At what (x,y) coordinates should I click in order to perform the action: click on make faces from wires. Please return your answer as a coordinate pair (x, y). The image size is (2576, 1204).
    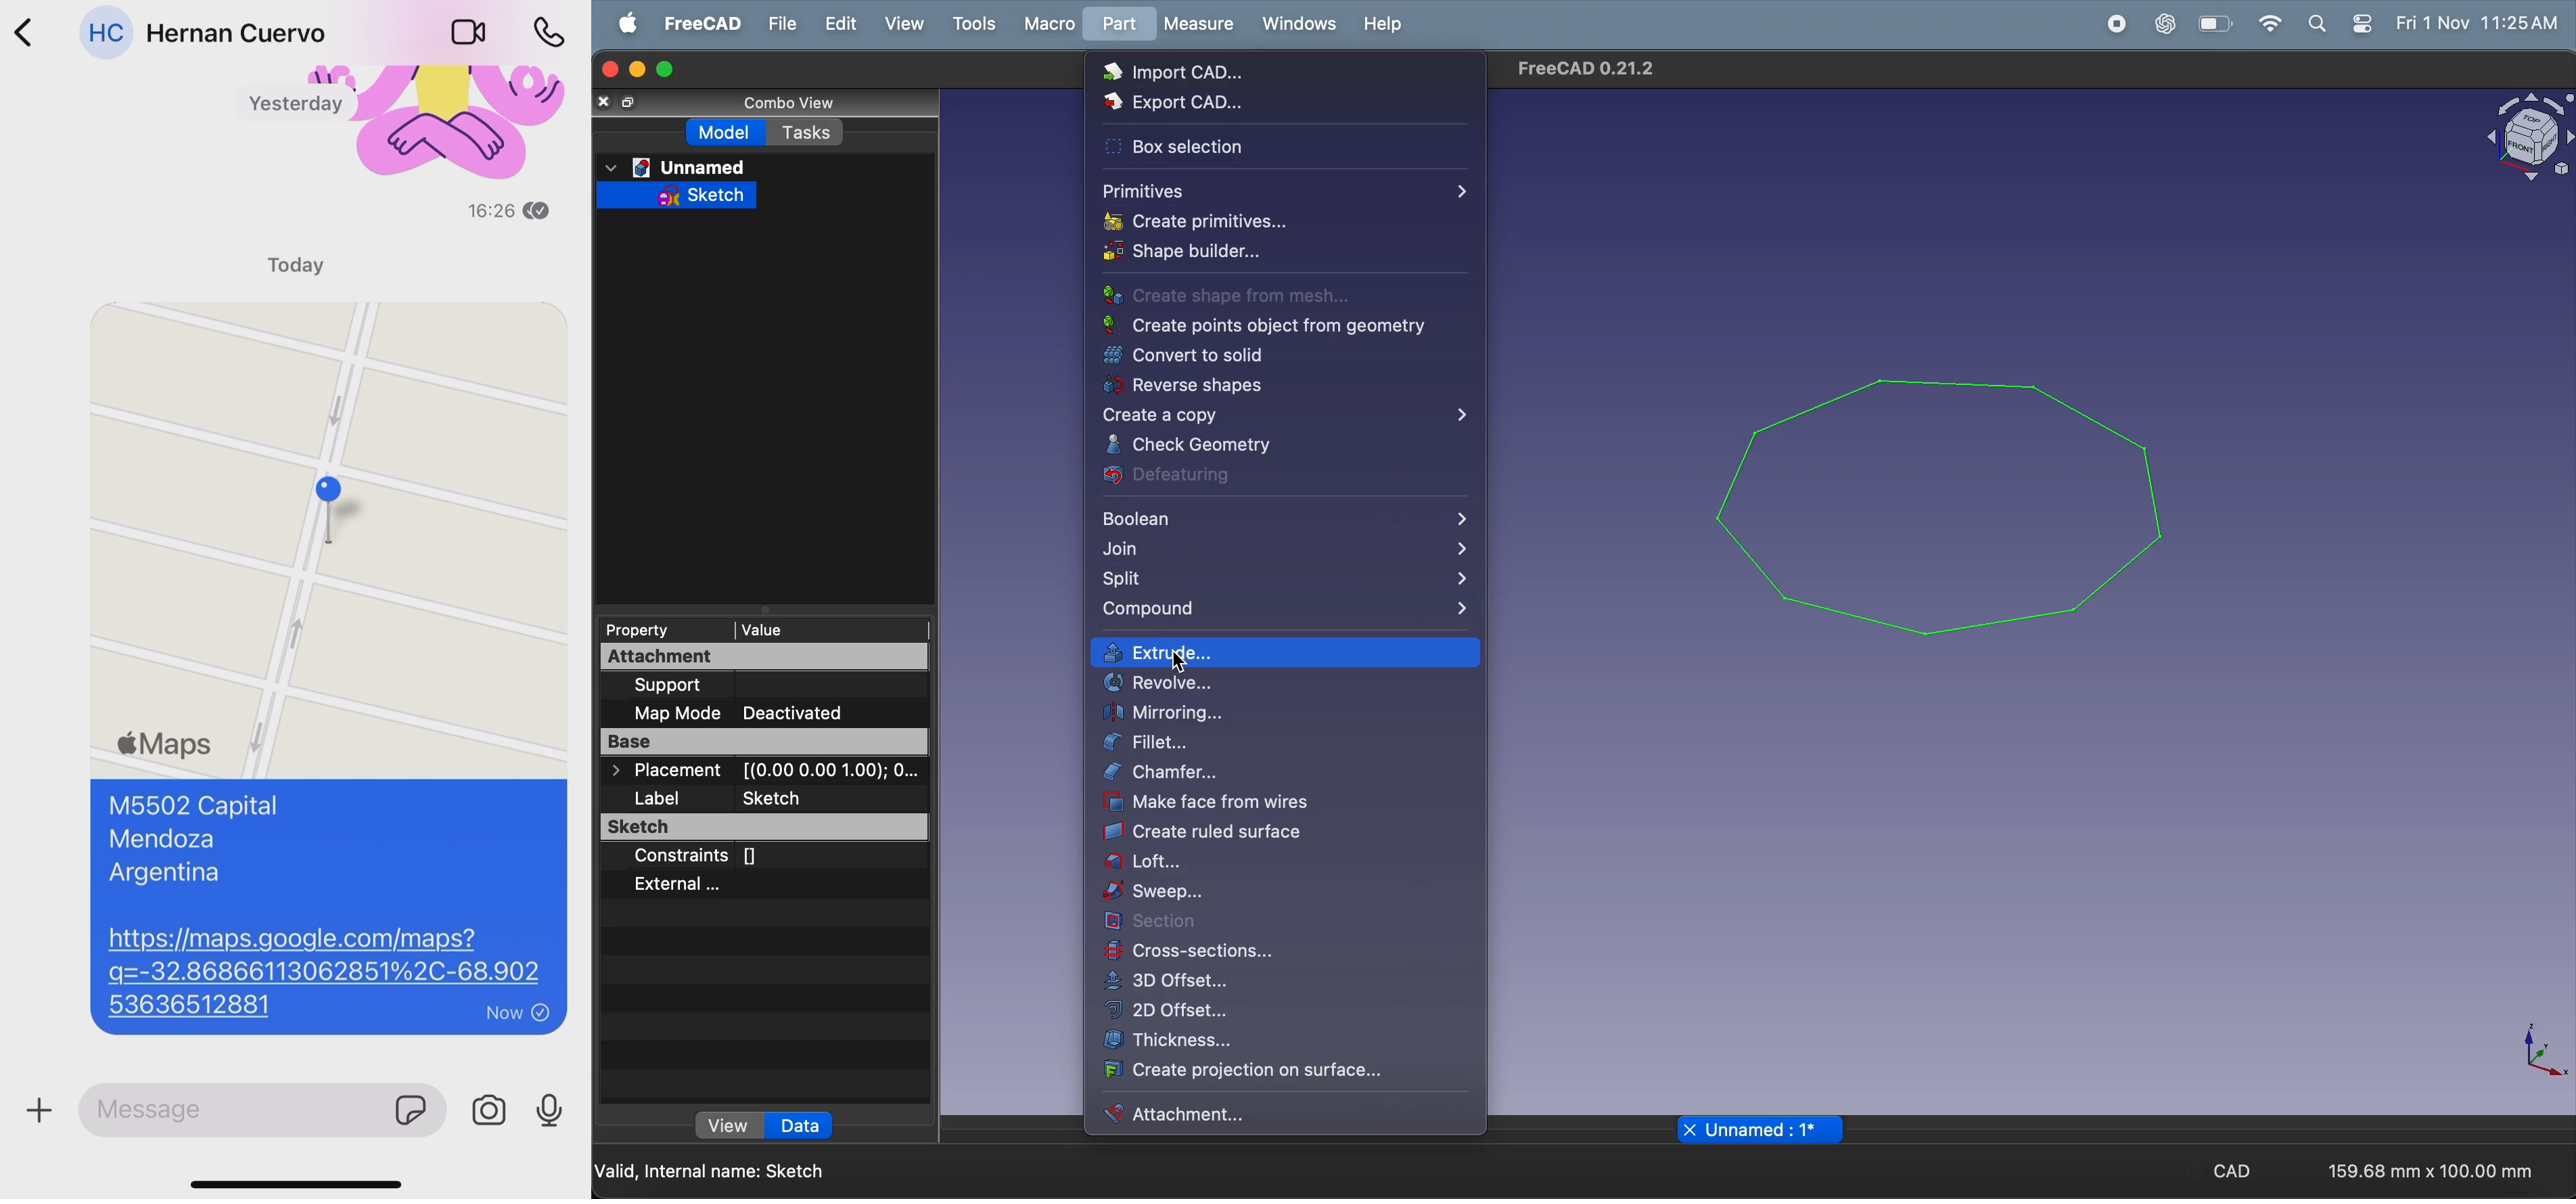
    Looking at the image, I should click on (1274, 805).